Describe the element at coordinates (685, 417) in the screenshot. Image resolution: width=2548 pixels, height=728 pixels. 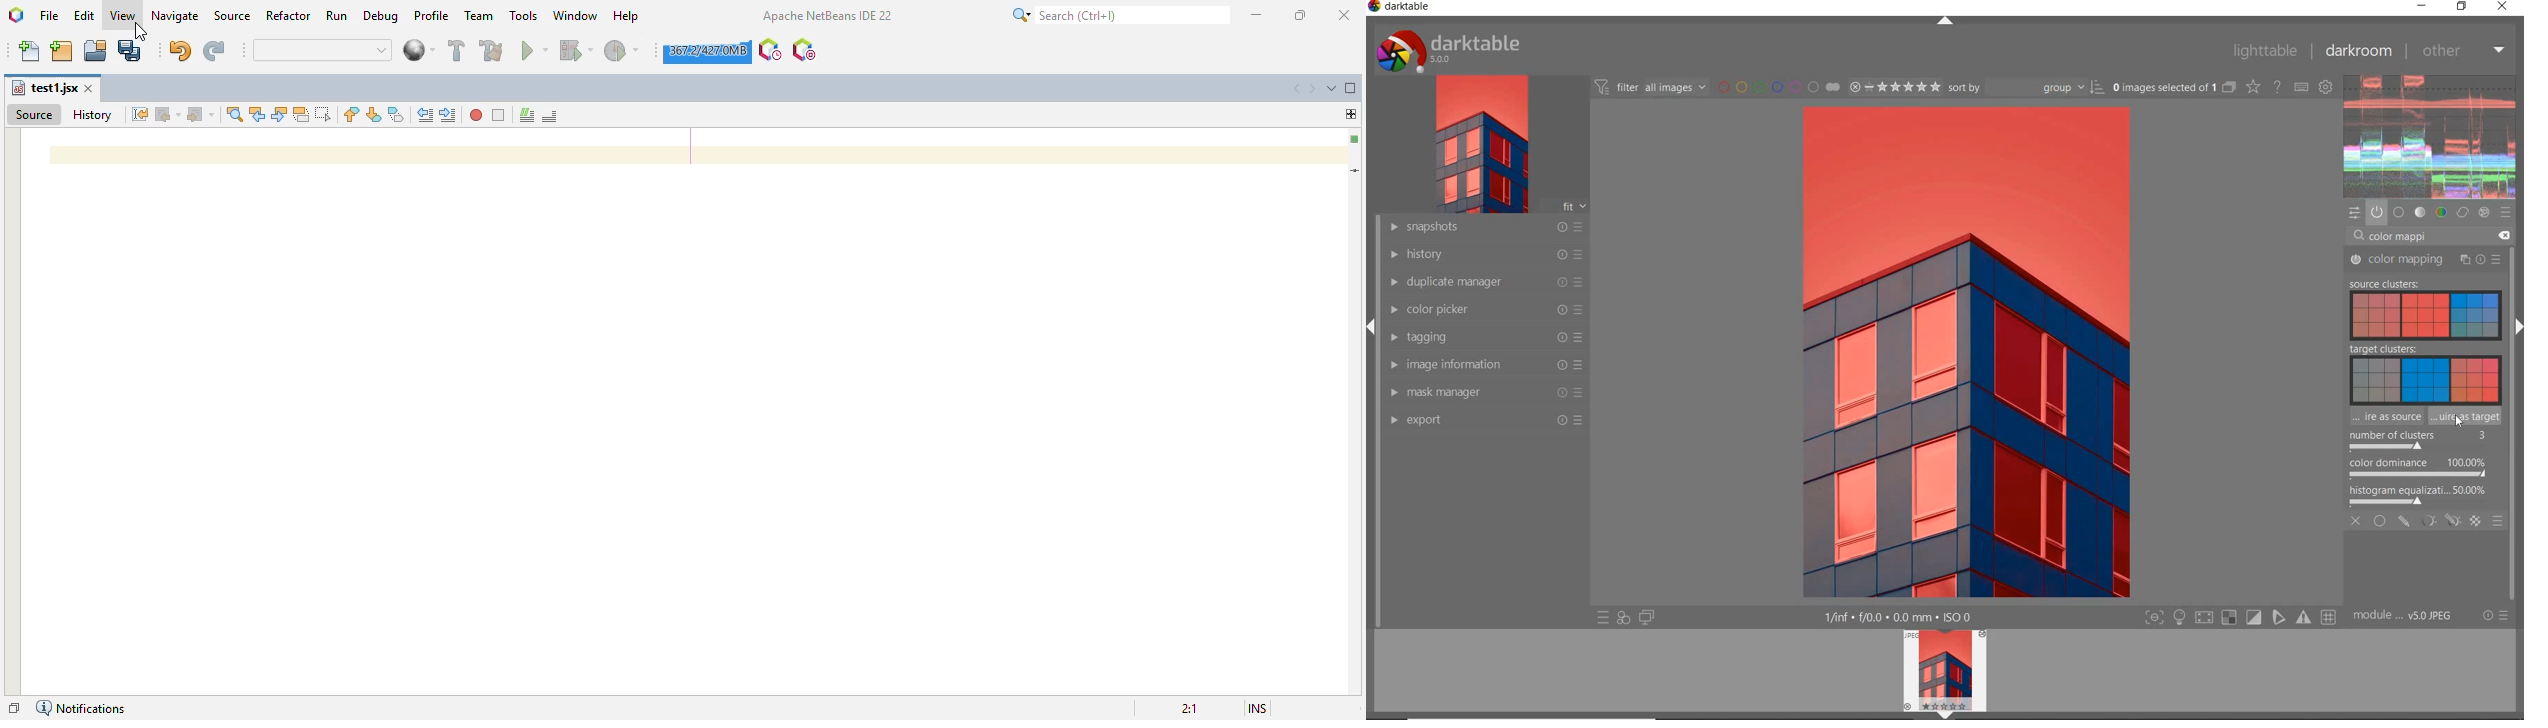
I see `editor workspace` at that location.